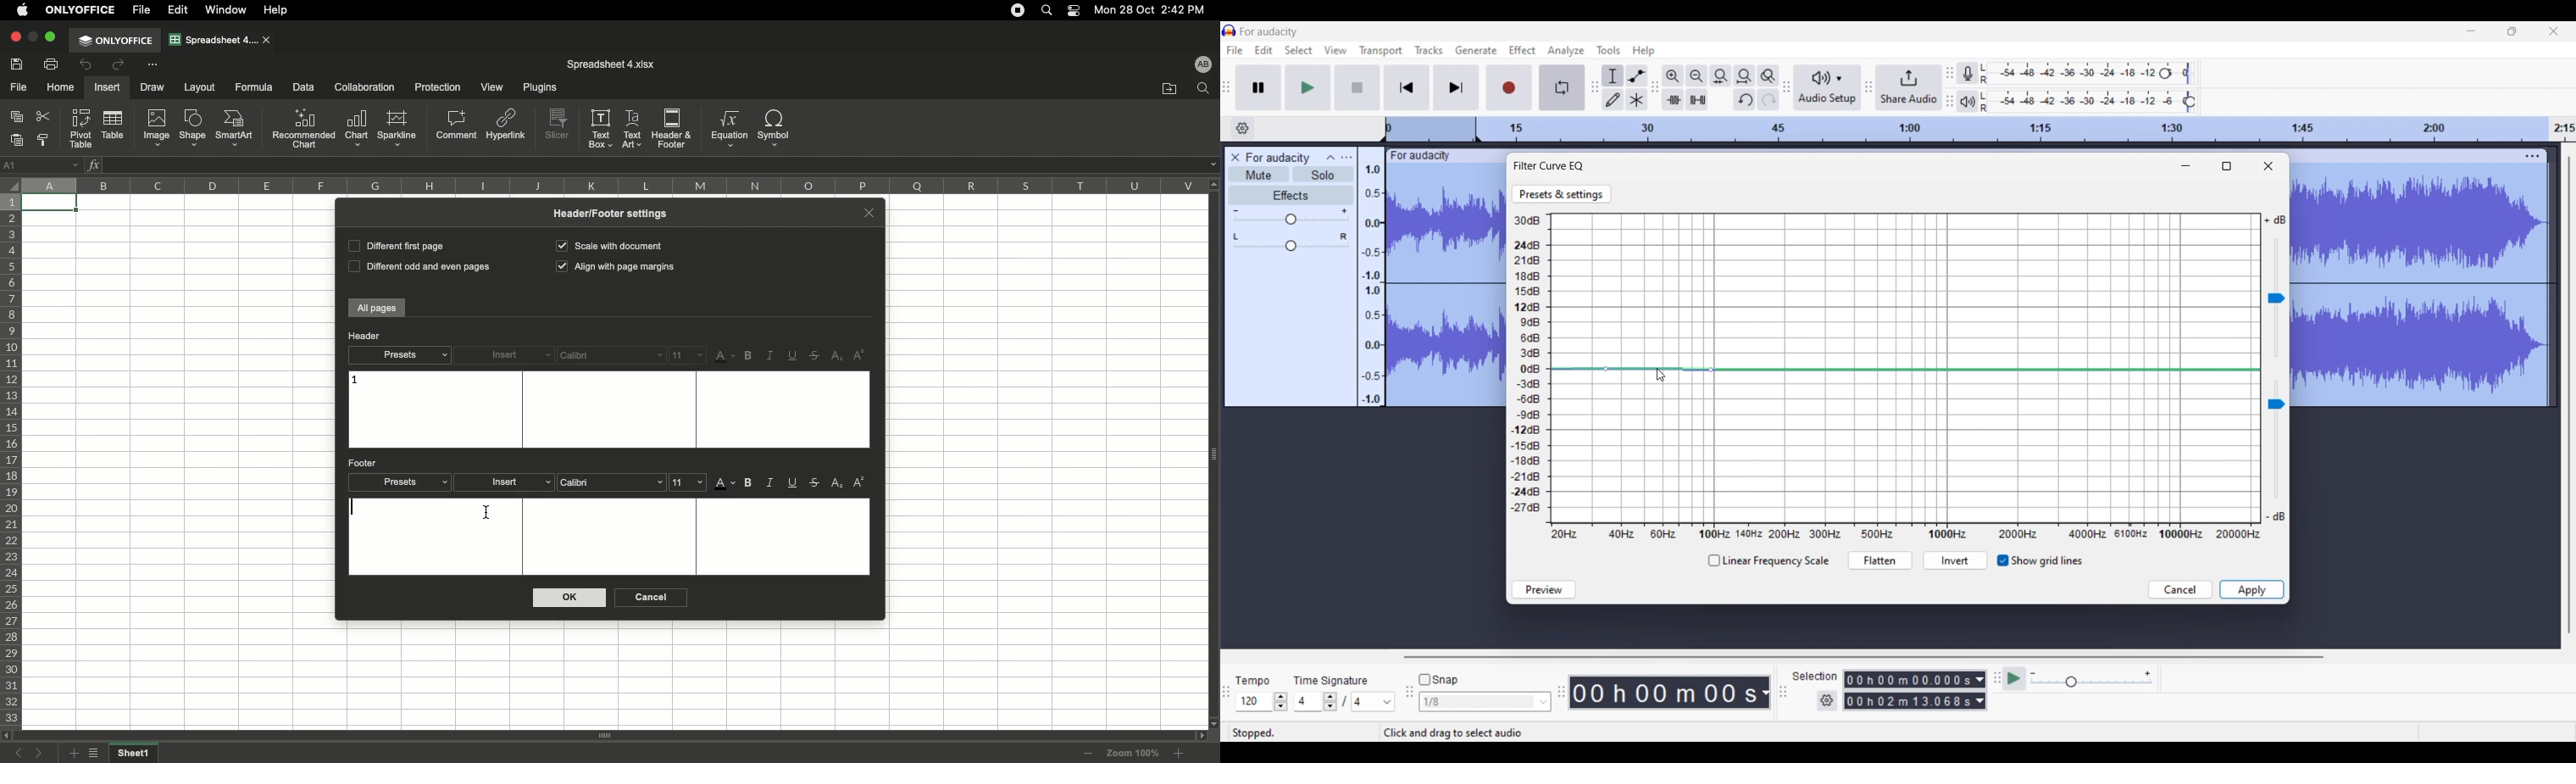 This screenshot has height=784, width=2576. I want to click on OnlyOffice, so click(81, 10).